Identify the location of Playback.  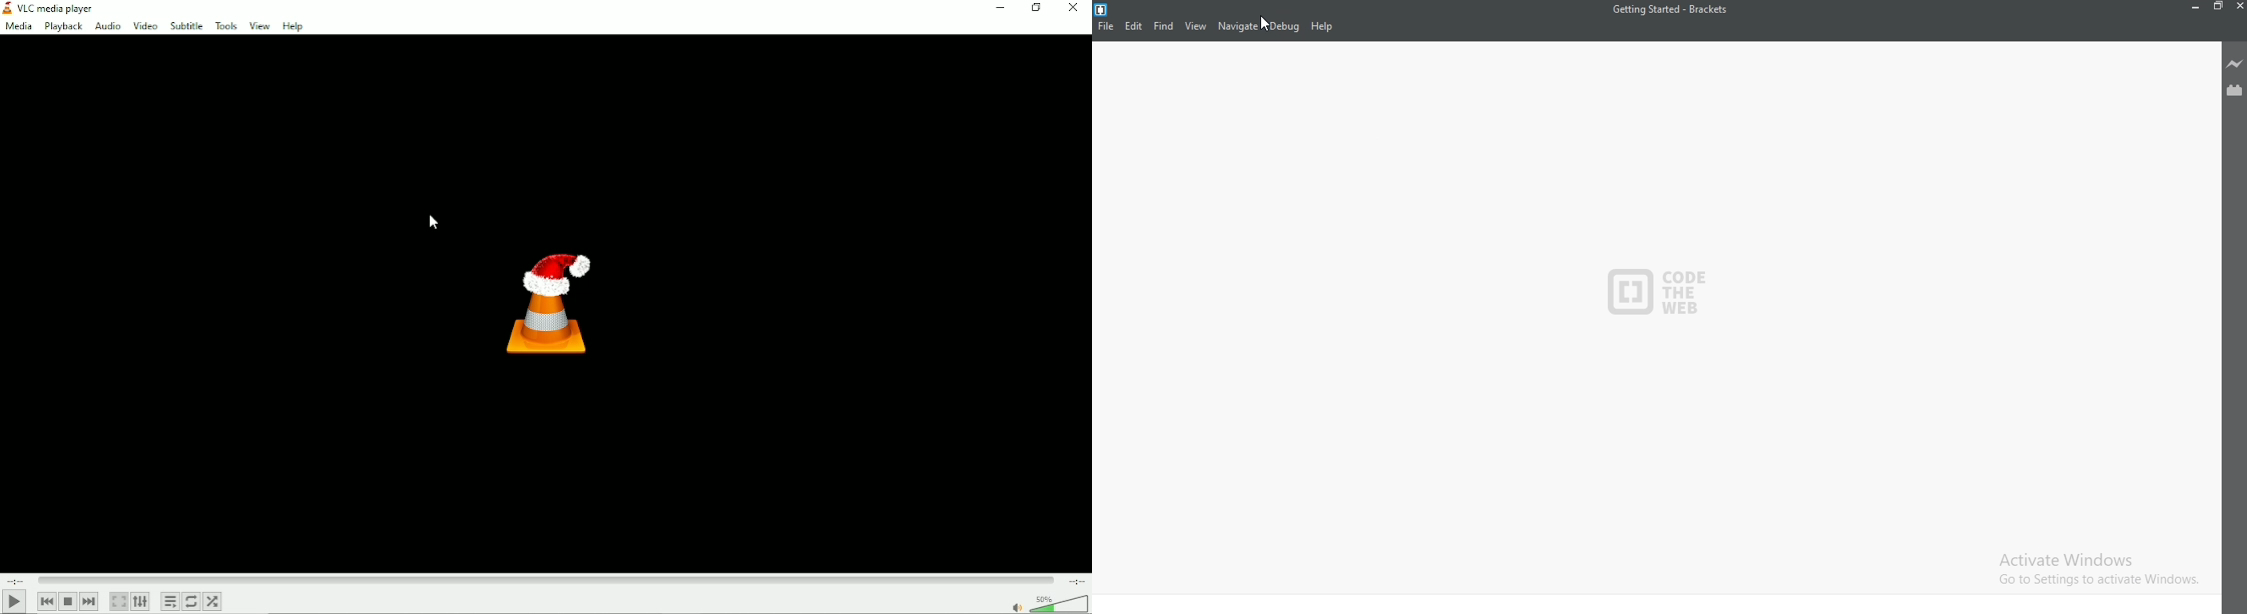
(63, 27).